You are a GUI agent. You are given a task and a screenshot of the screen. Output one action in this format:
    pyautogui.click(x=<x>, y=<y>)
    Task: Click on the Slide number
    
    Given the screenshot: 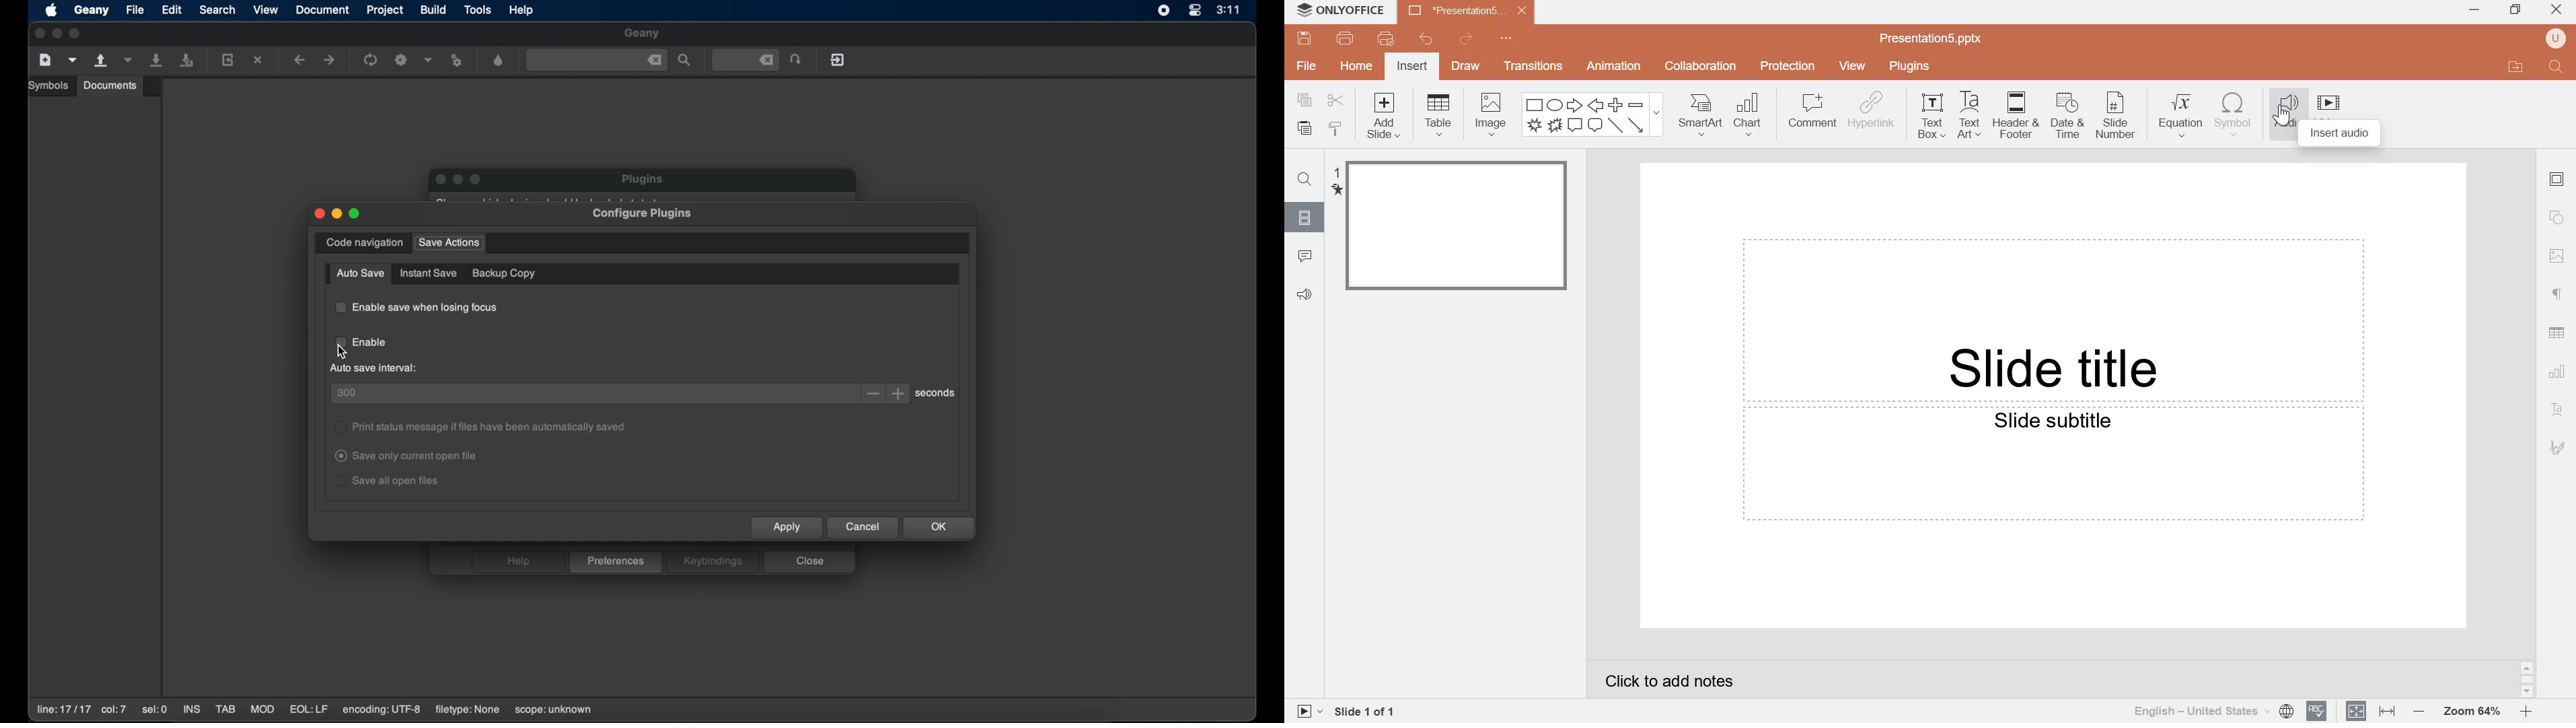 What is the action you would take?
    pyautogui.click(x=2117, y=115)
    